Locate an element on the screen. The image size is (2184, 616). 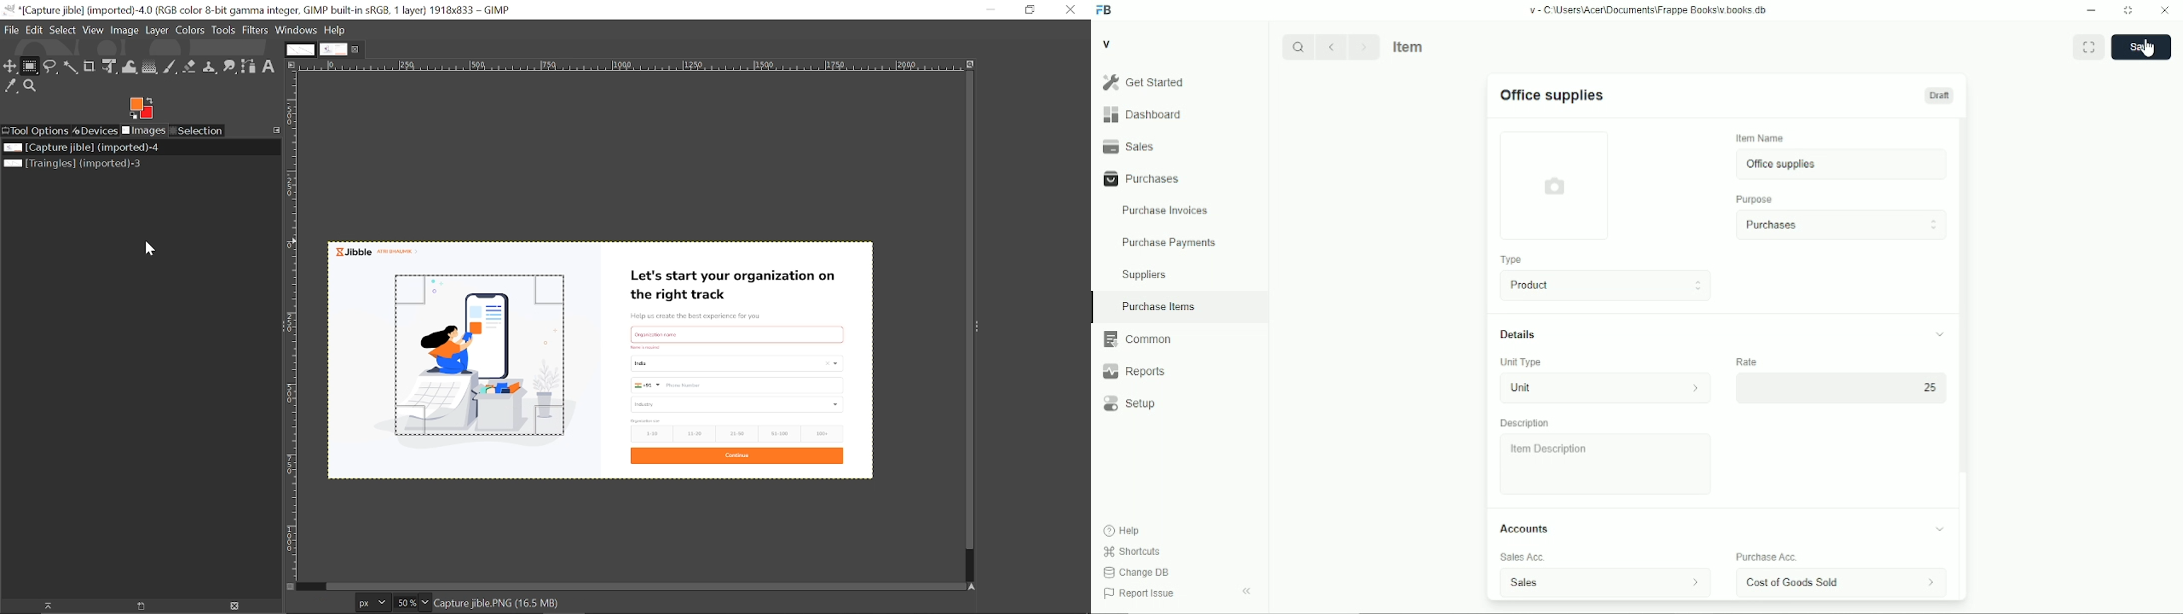
sales is located at coordinates (1129, 146).